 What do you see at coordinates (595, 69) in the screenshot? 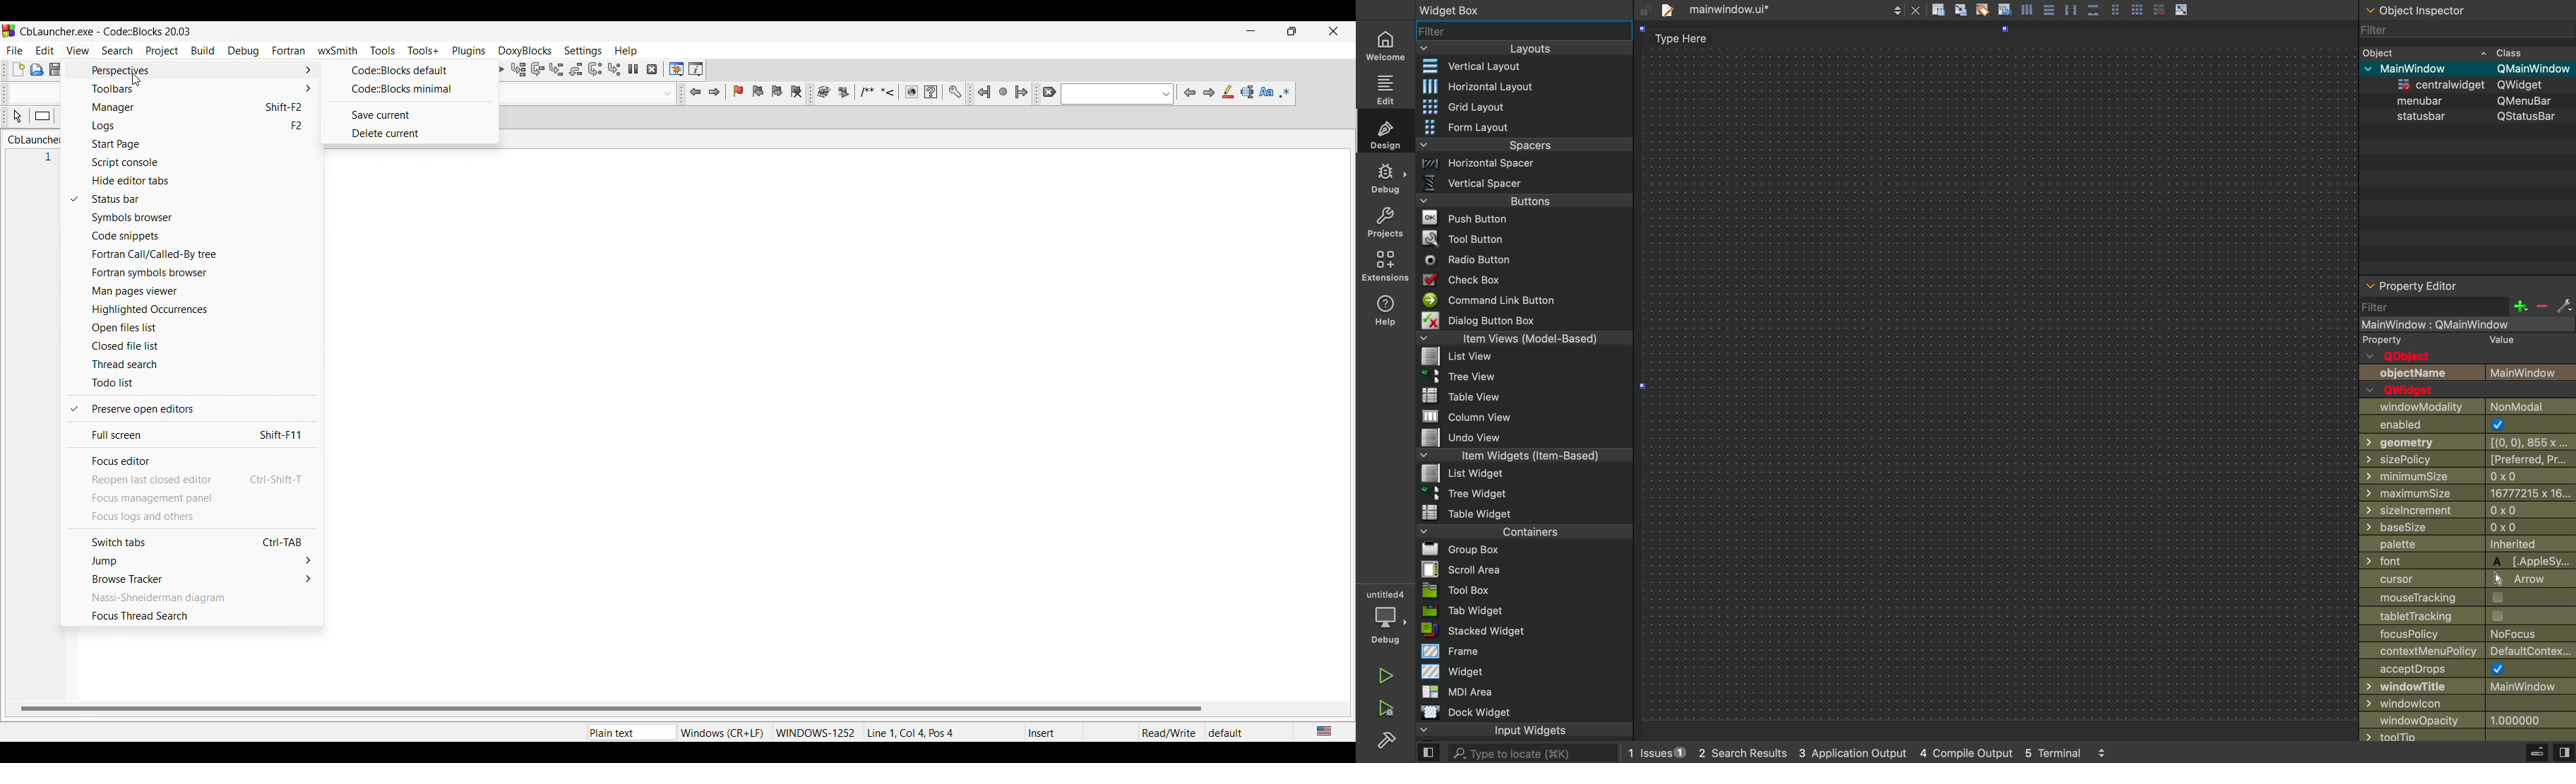
I see `Next instruction` at bounding box center [595, 69].